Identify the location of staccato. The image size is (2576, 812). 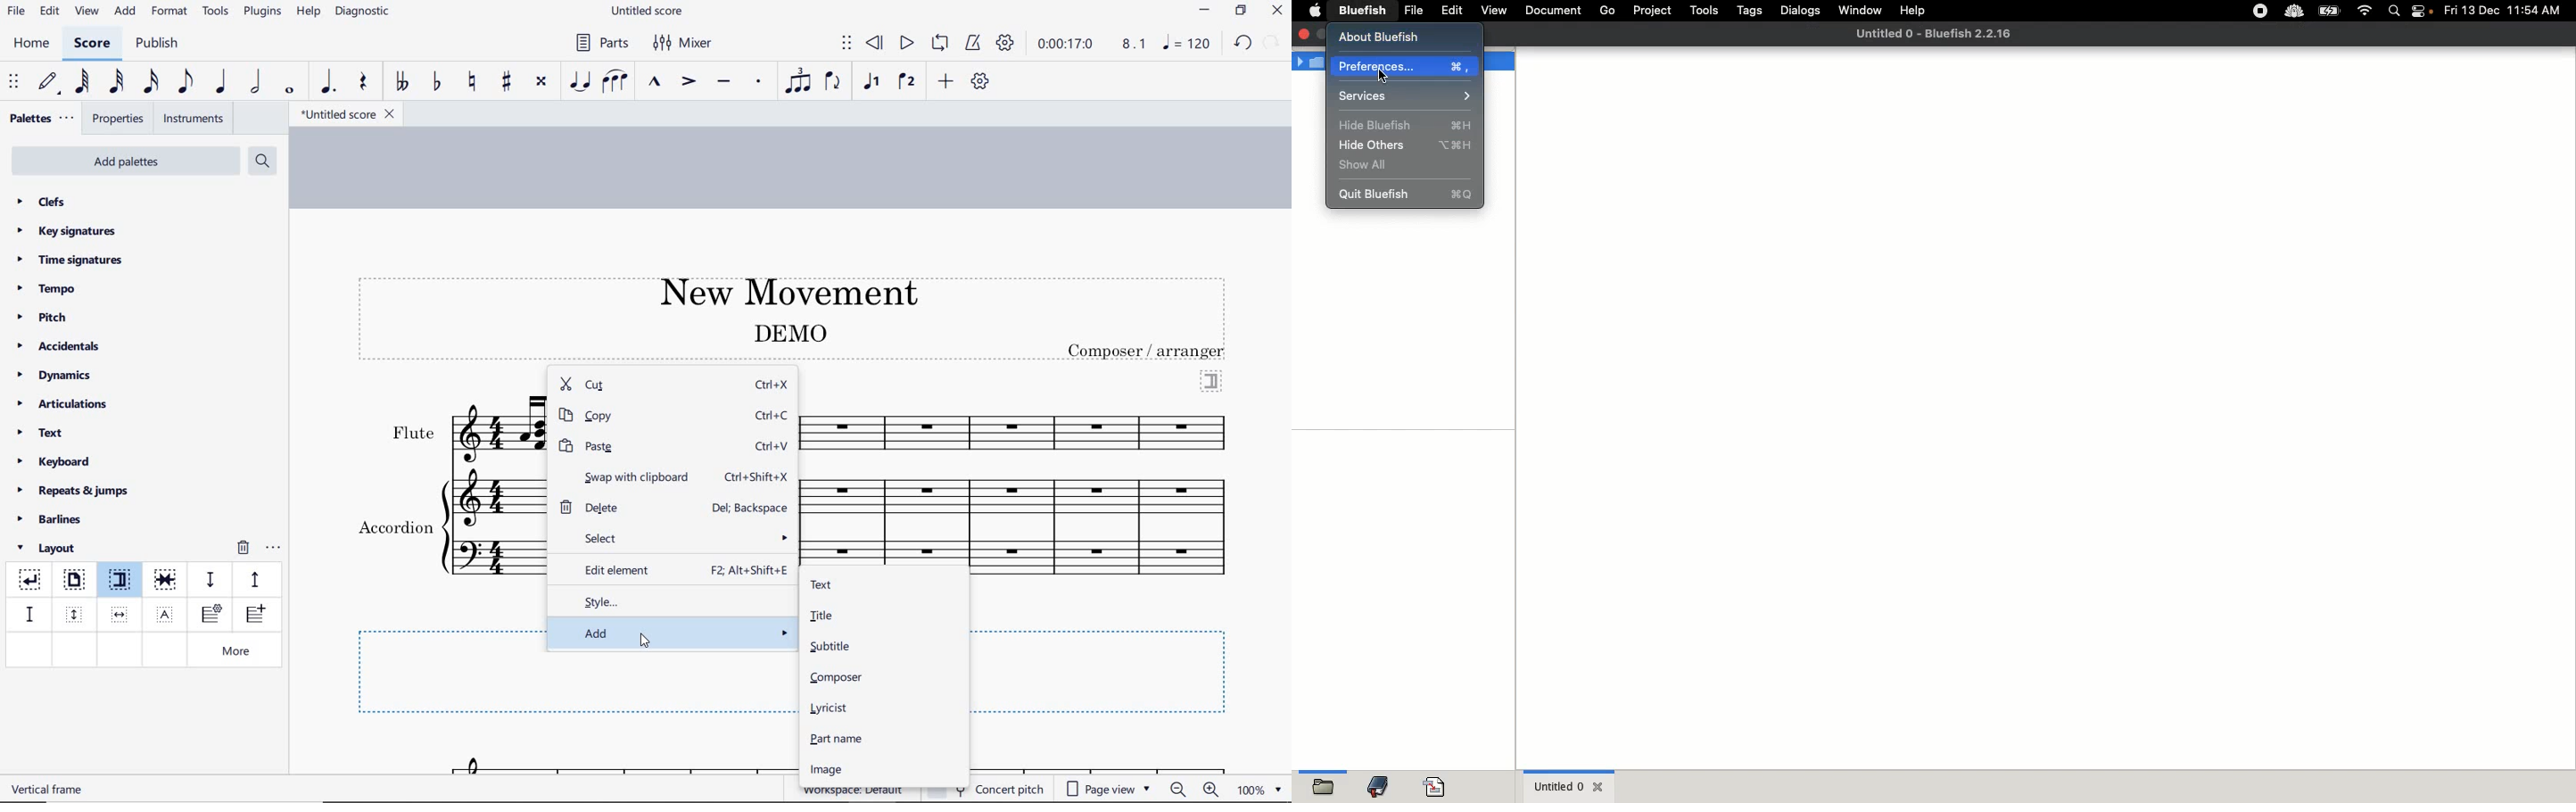
(759, 82).